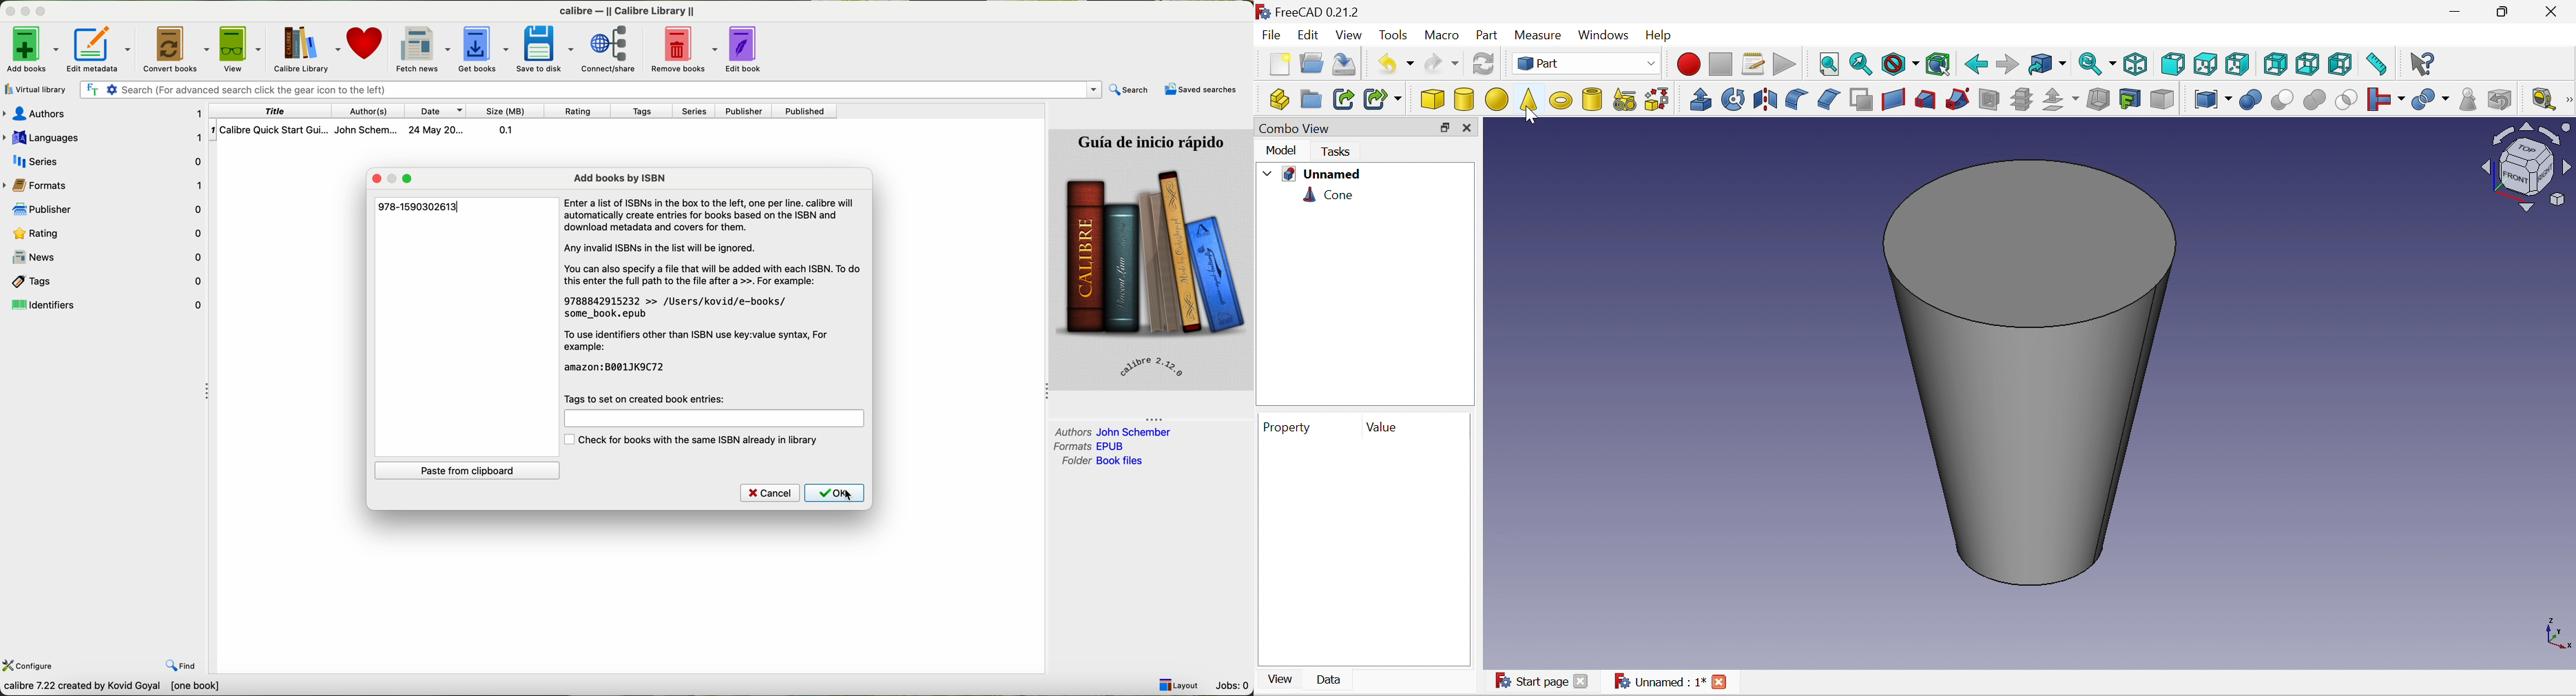 The height and width of the screenshot is (700, 2576). I want to click on folder, so click(1102, 462).